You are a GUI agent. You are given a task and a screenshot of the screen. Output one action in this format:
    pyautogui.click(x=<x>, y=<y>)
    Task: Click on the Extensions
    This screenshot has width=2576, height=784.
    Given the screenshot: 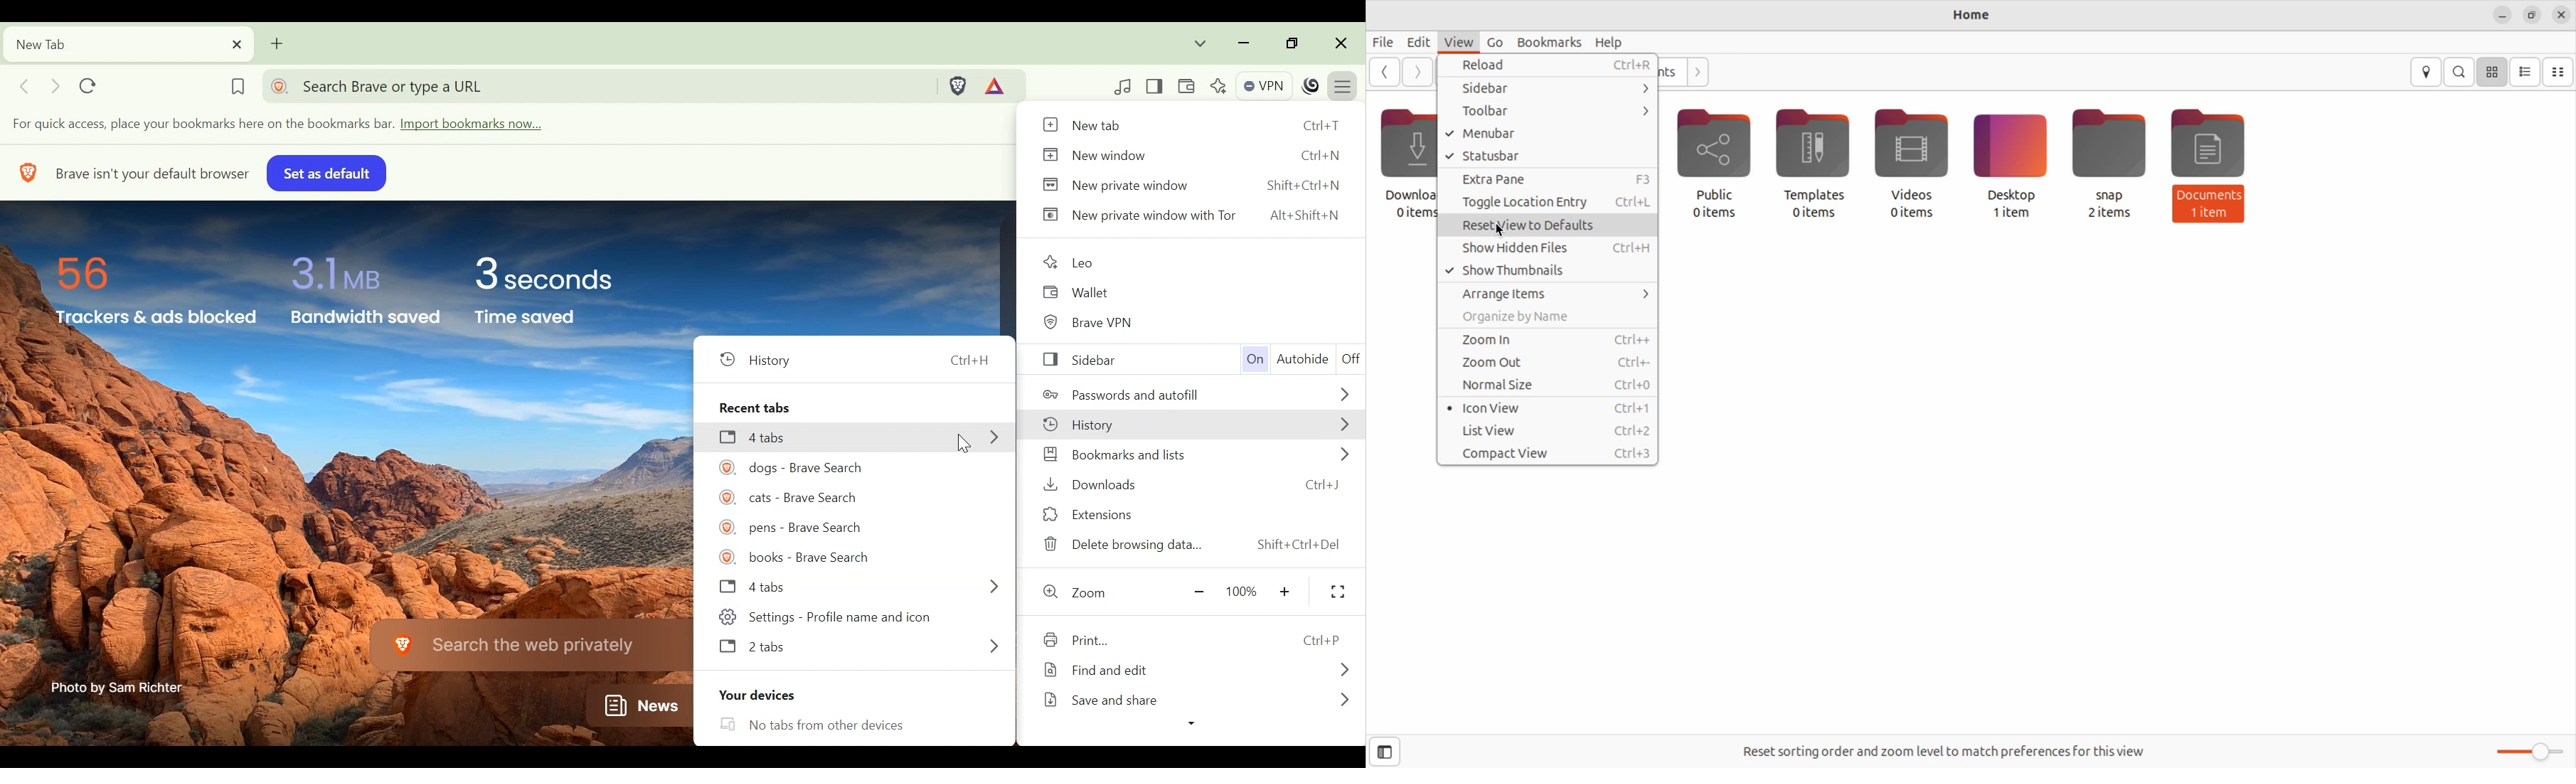 What is the action you would take?
    pyautogui.click(x=1194, y=513)
    